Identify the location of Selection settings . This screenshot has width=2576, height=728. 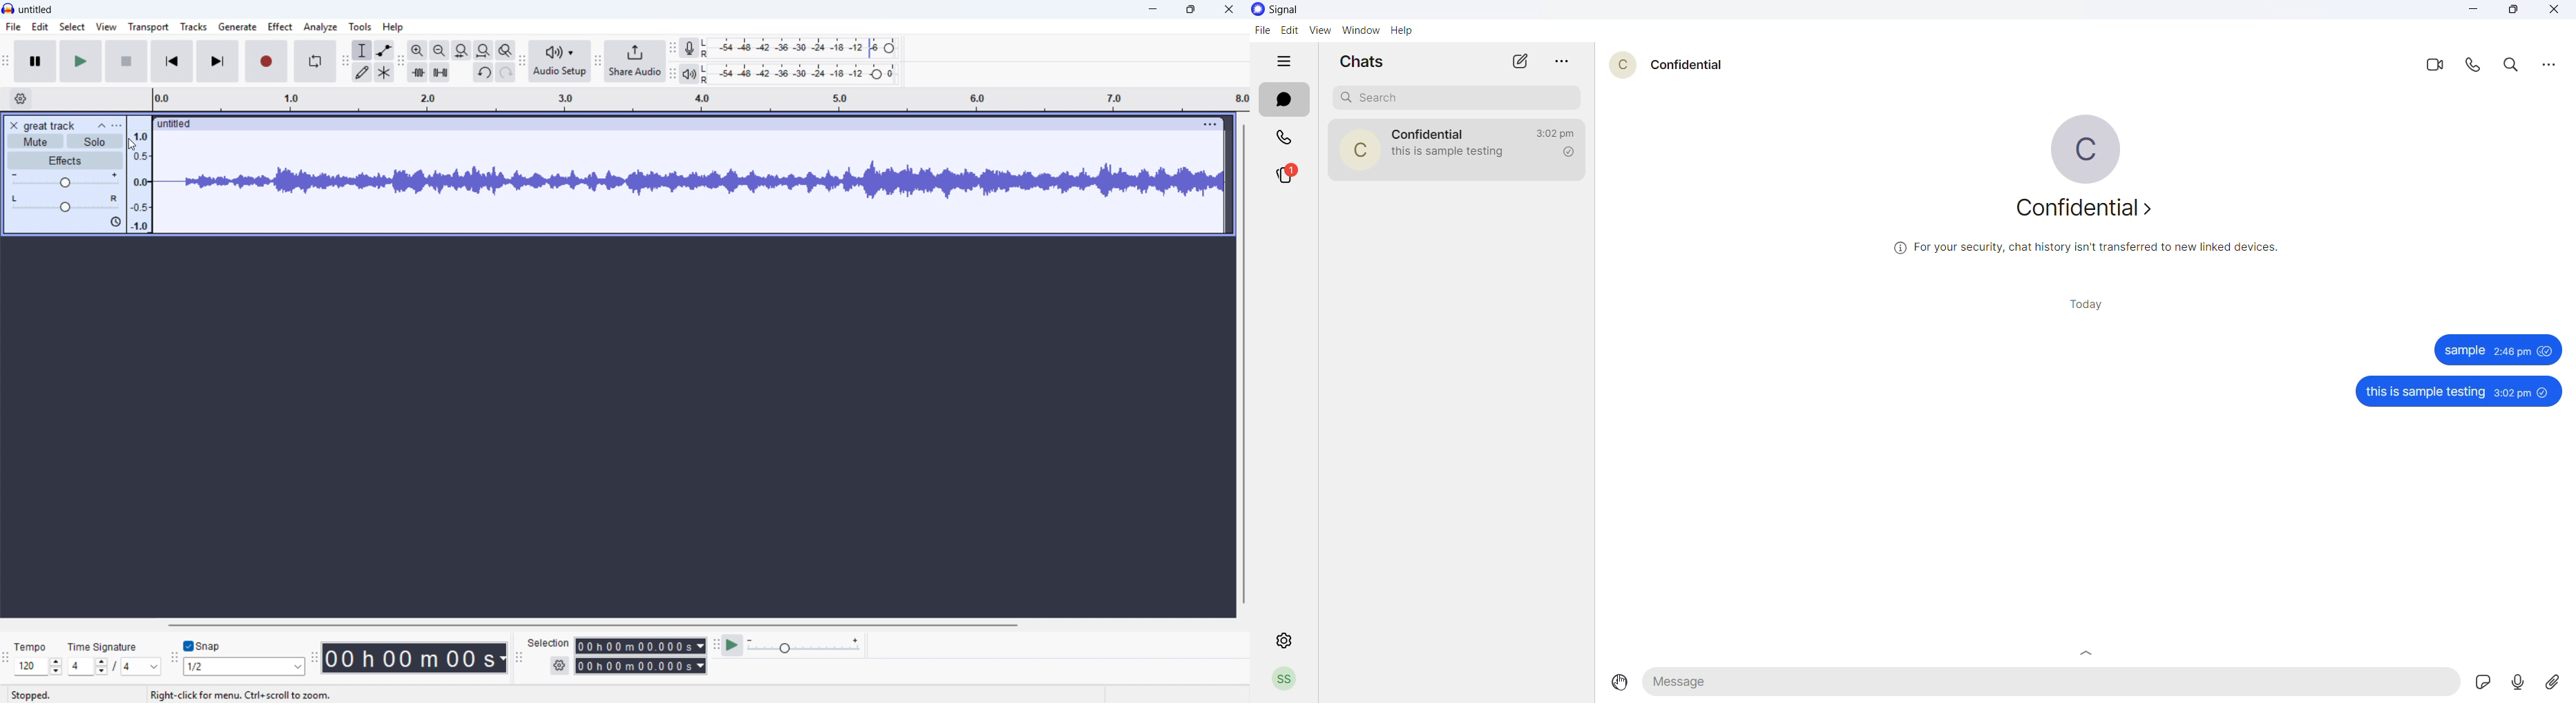
(560, 665).